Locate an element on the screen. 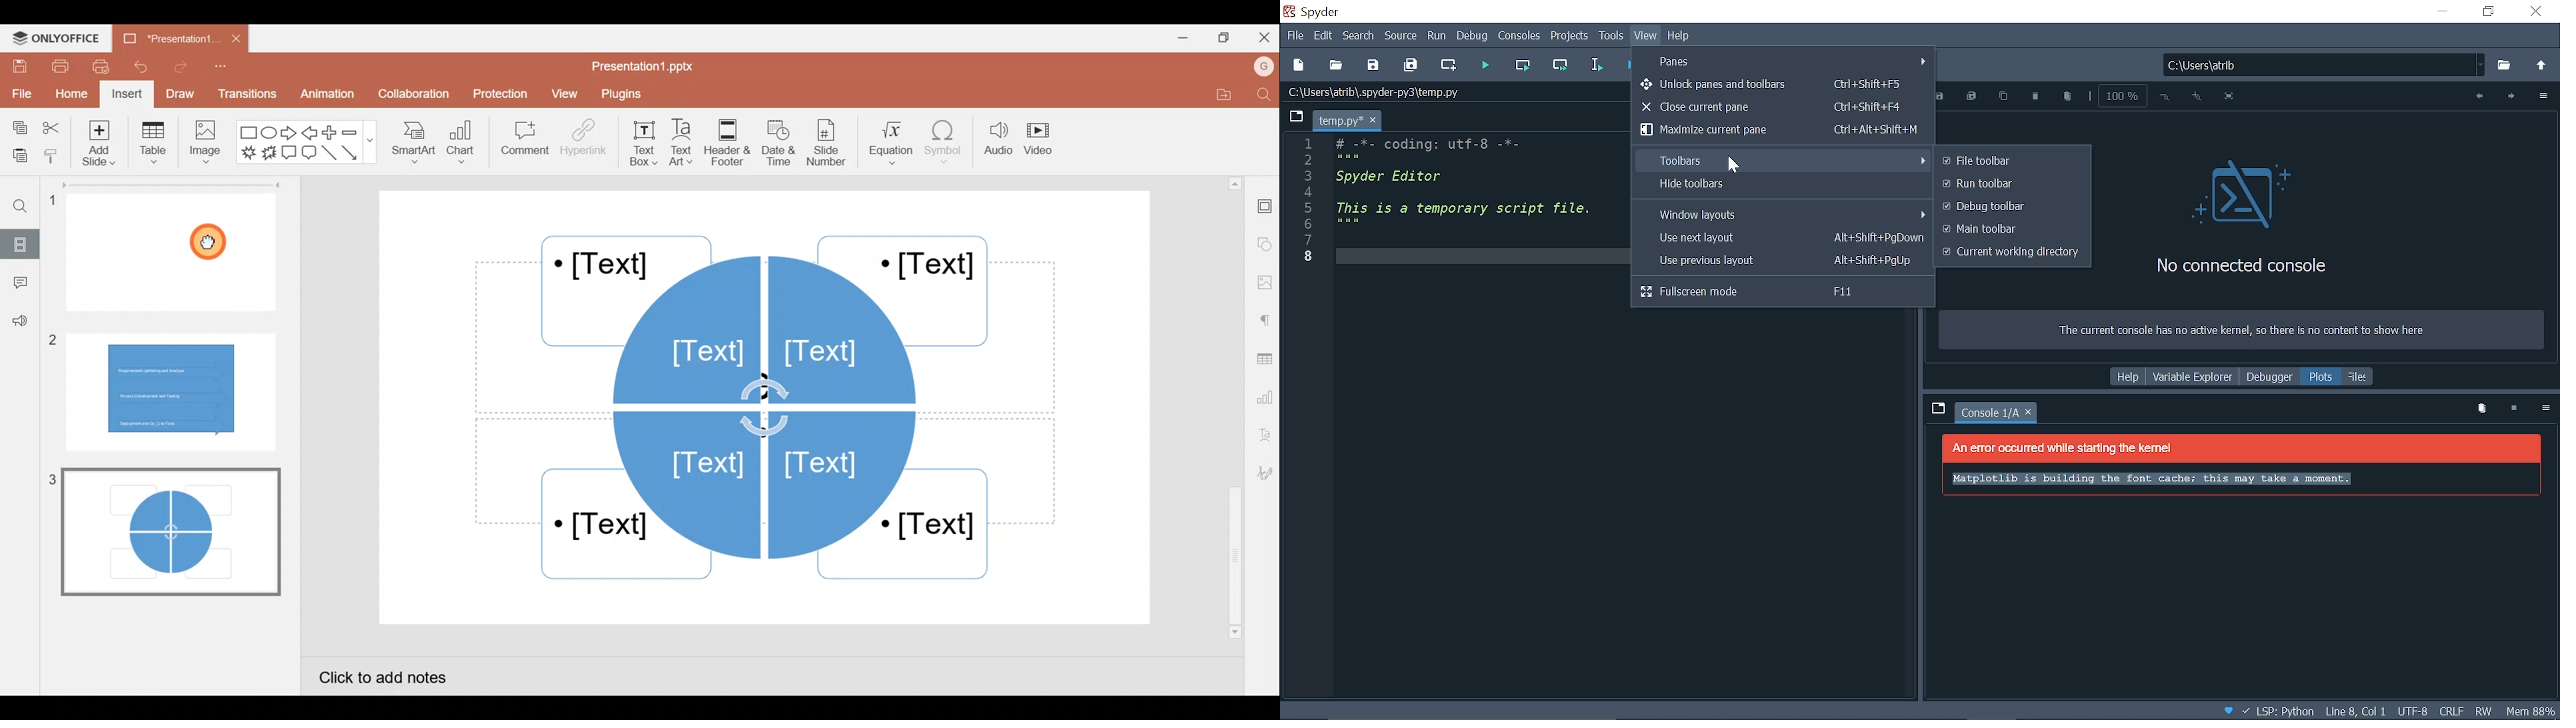  Find is located at coordinates (1261, 95).